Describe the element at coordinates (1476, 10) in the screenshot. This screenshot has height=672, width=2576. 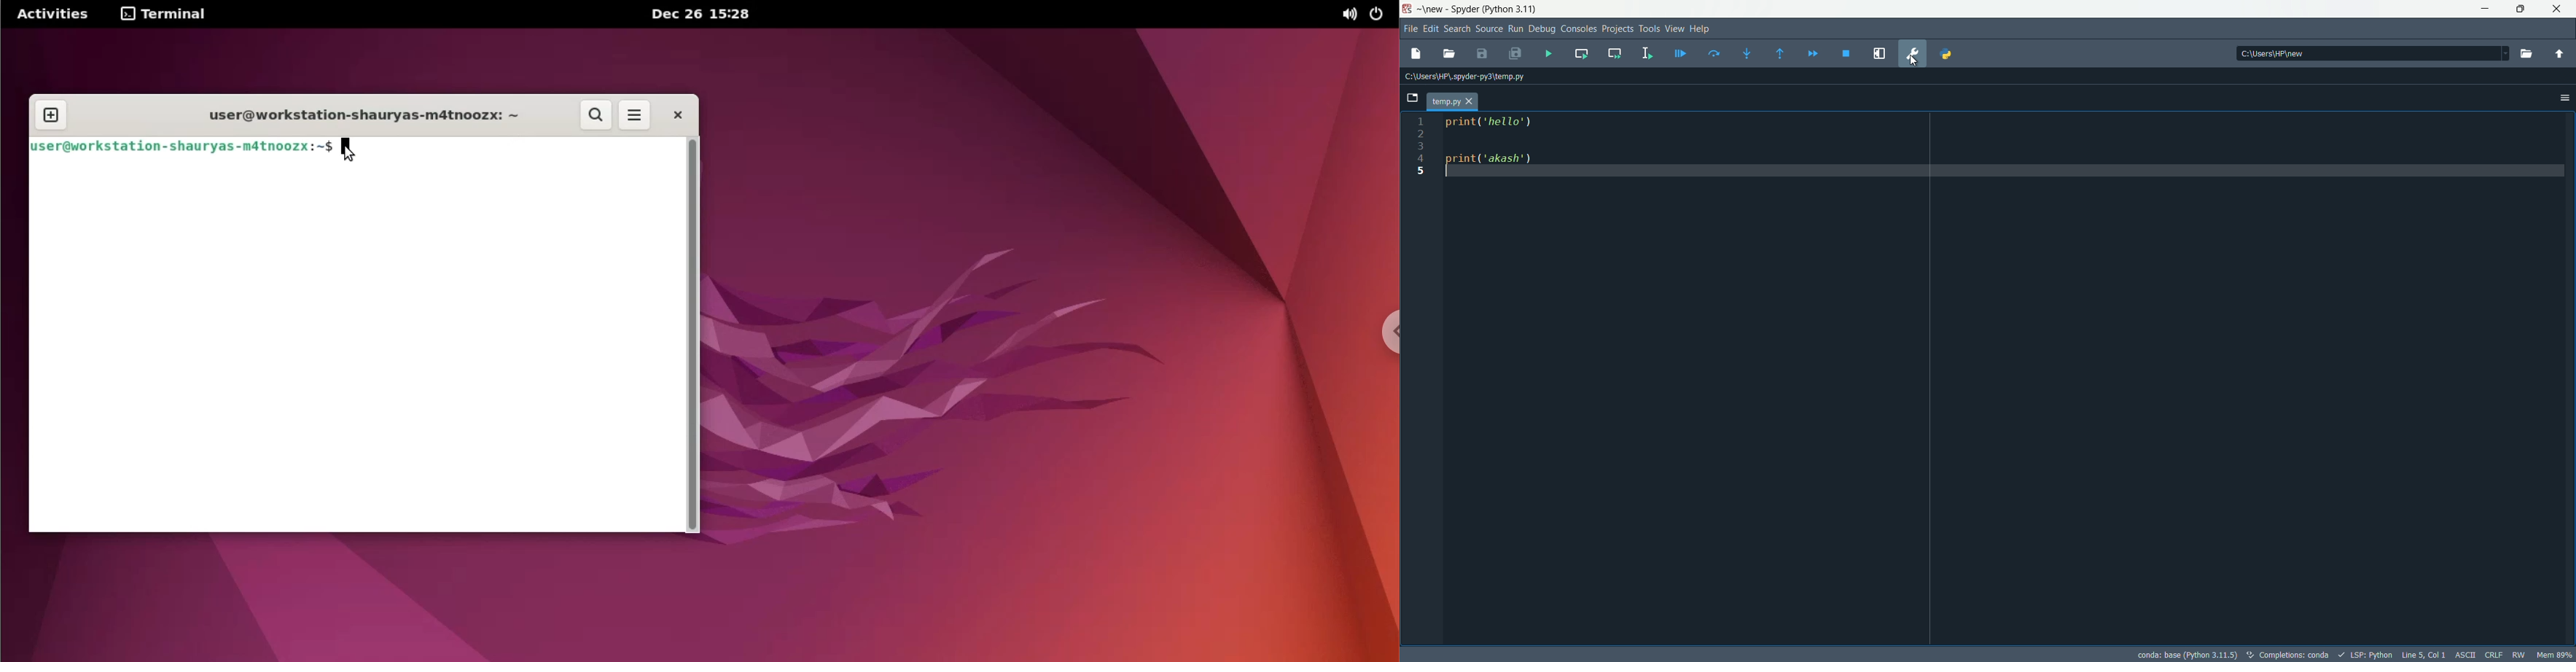
I see `app name - spyder` at that location.